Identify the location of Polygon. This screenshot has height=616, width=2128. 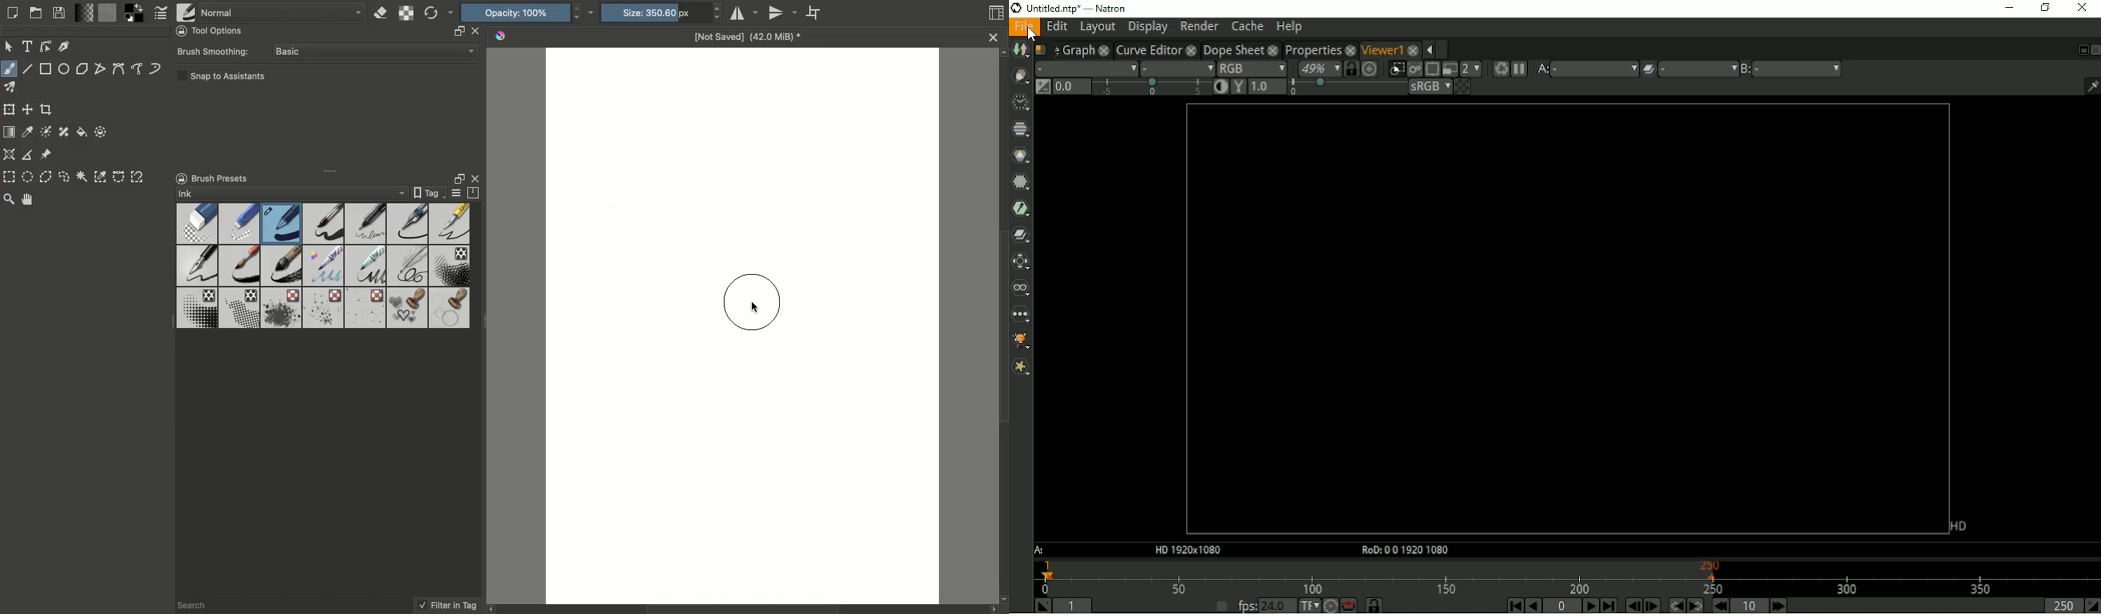
(83, 70).